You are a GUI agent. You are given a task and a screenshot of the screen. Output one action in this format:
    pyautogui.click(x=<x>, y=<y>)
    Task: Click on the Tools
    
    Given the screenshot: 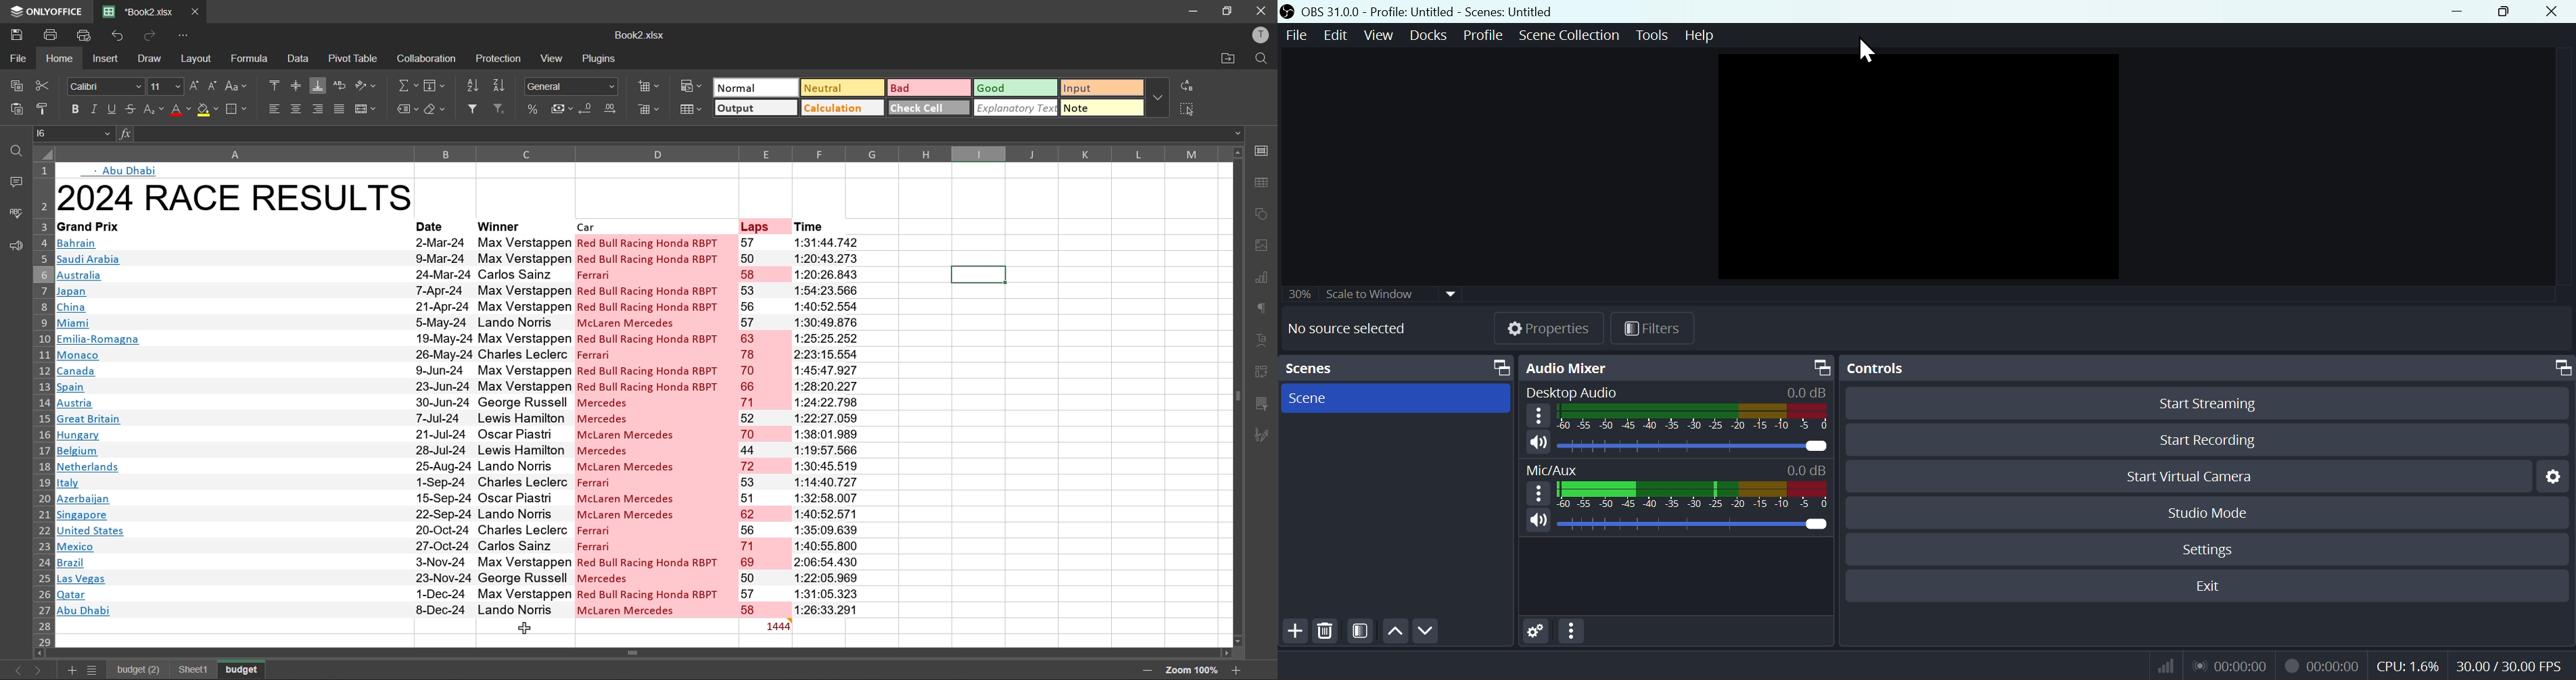 What is the action you would take?
    pyautogui.click(x=1654, y=34)
    